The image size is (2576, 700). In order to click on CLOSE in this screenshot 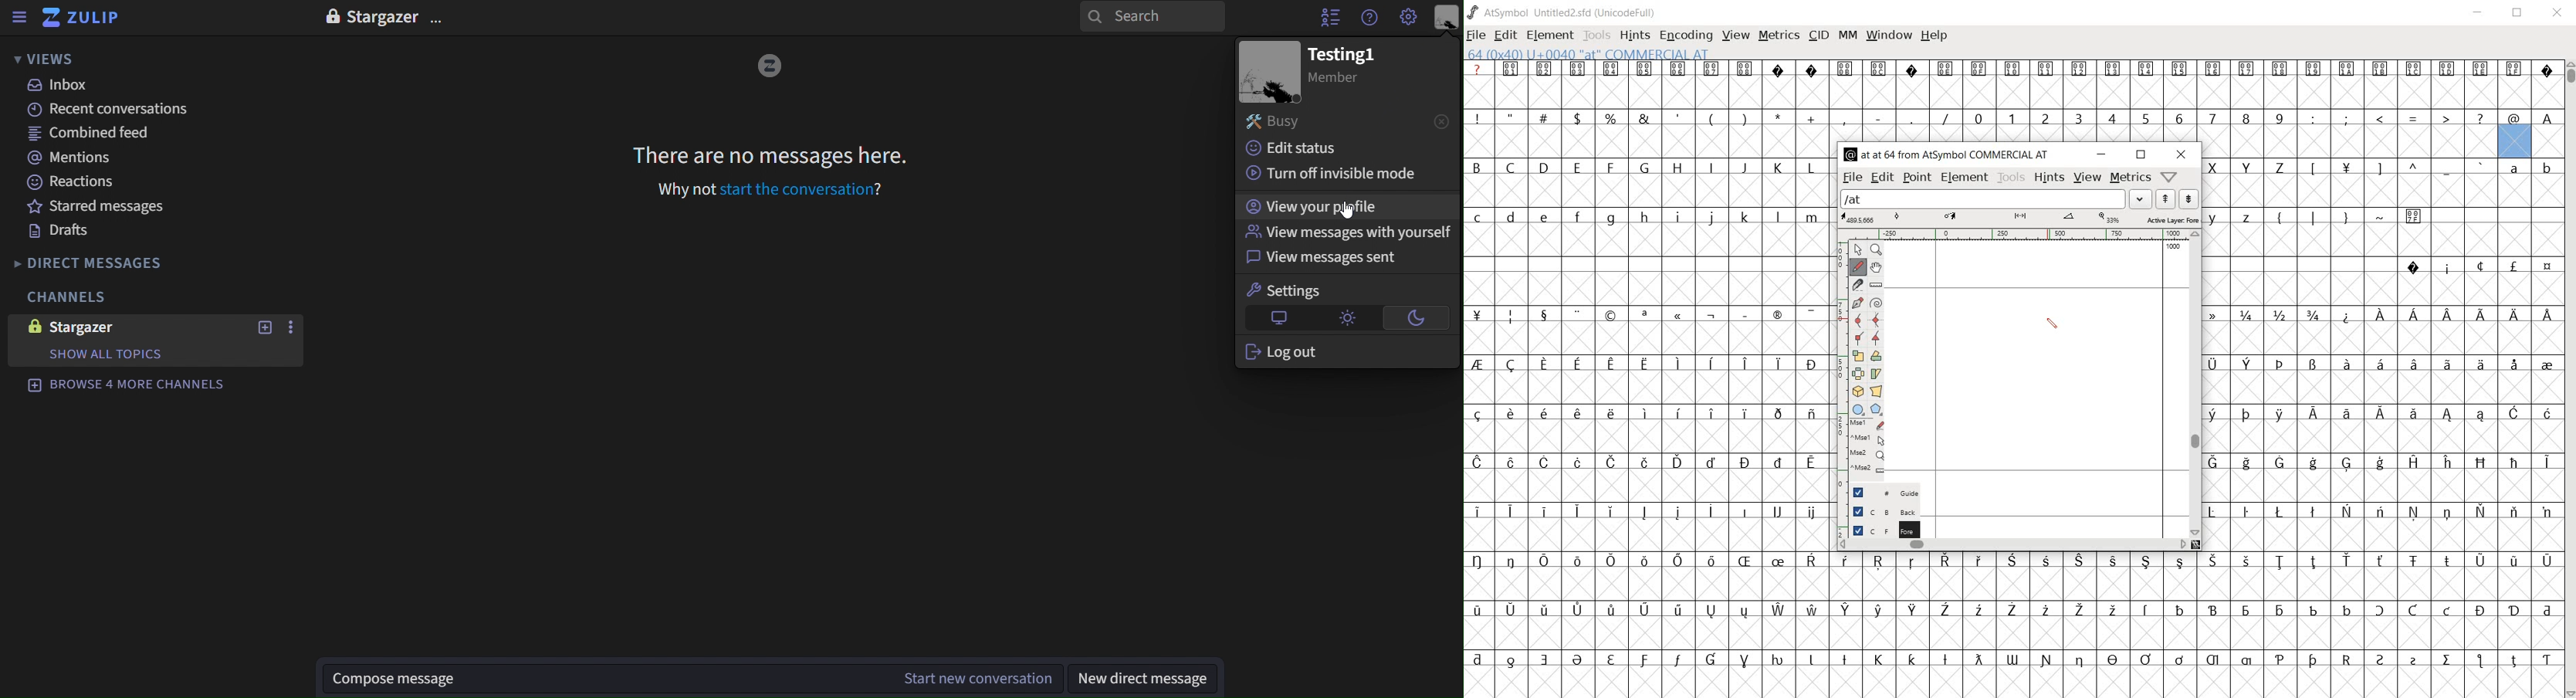, I will do `click(2559, 14)`.